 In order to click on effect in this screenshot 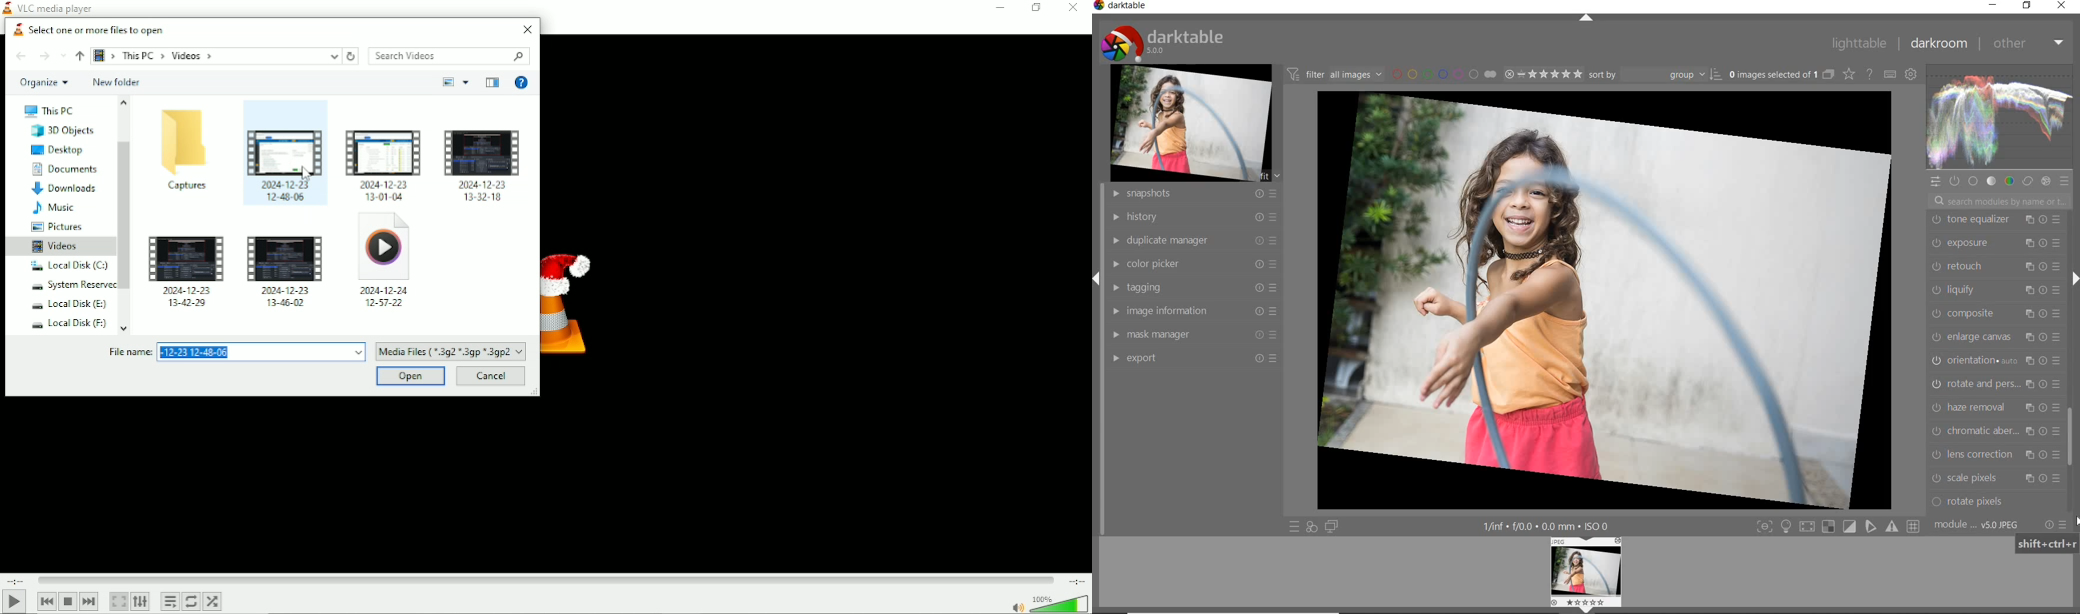, I will do `click(2047, 182)`.